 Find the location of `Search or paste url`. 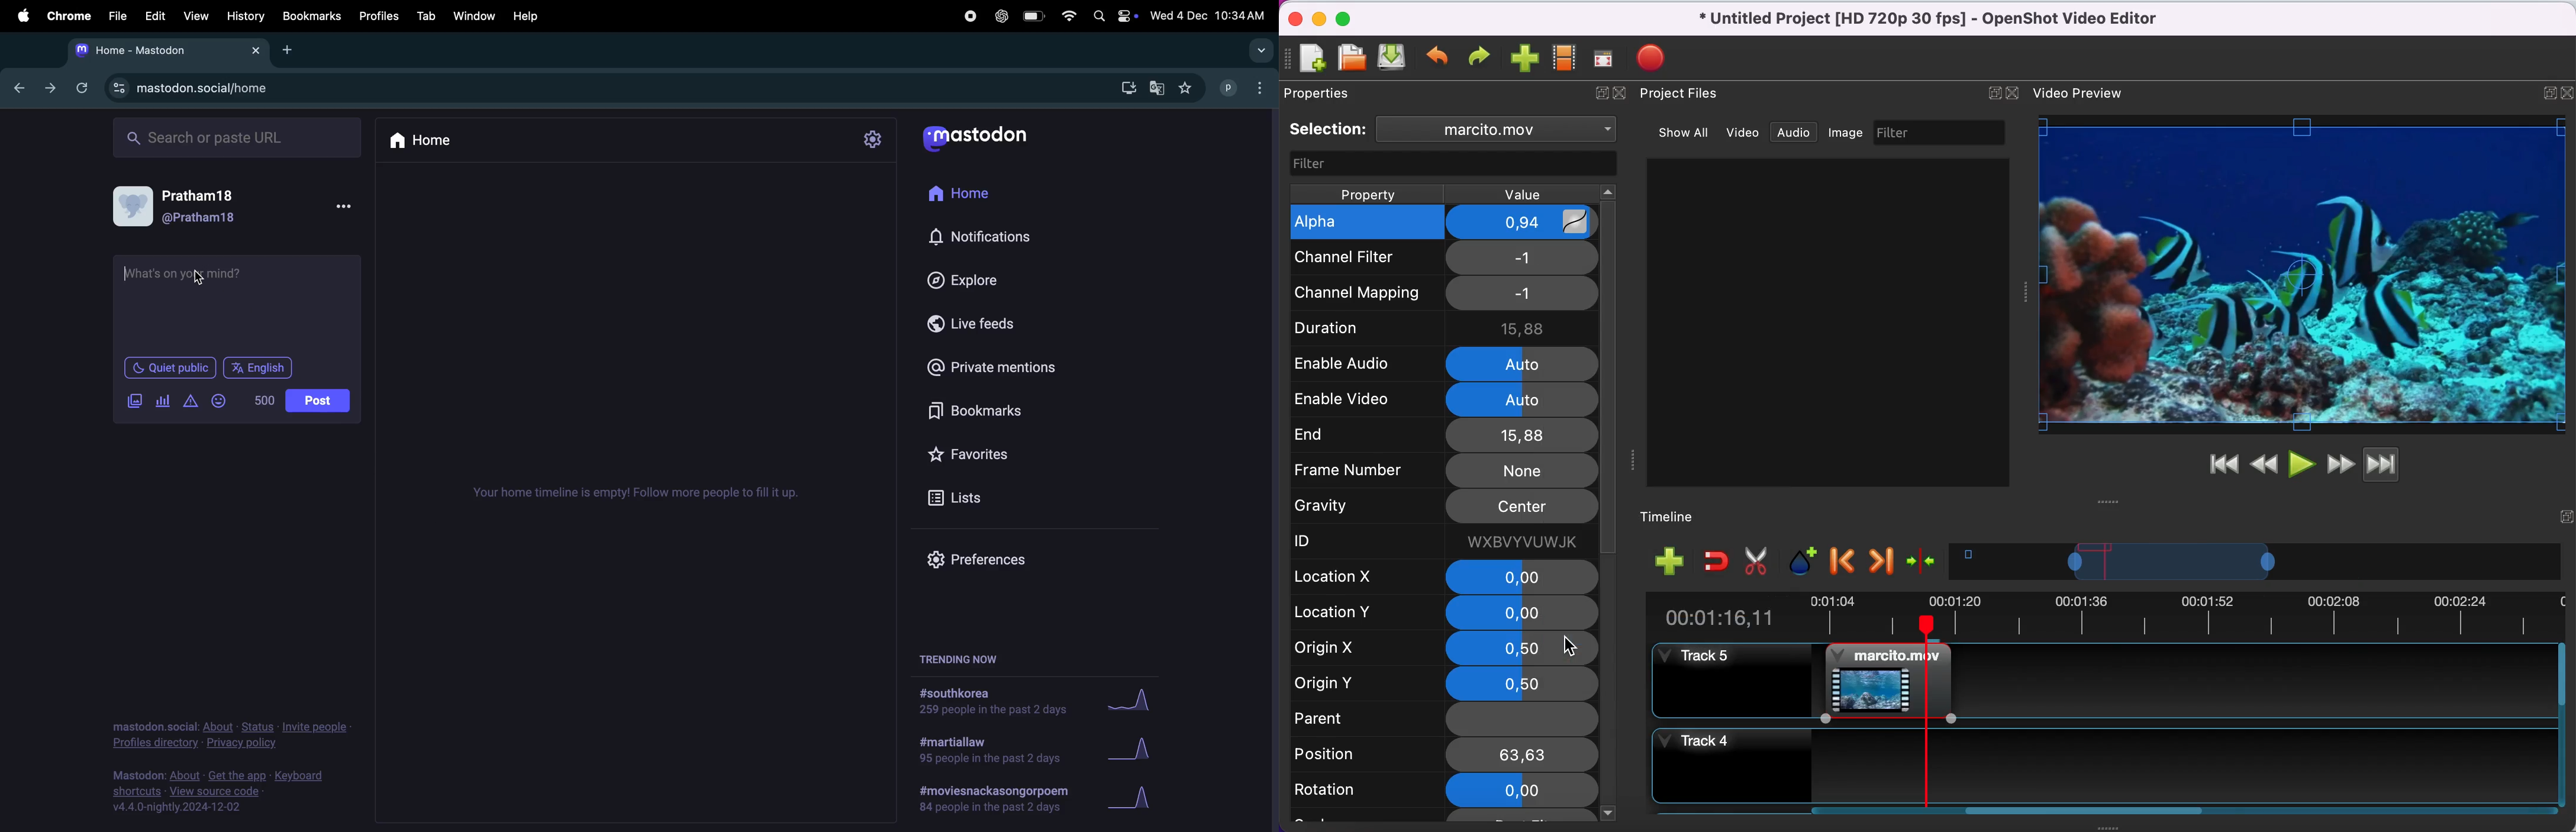

Search or paste url is located at coordinates (239, 137).